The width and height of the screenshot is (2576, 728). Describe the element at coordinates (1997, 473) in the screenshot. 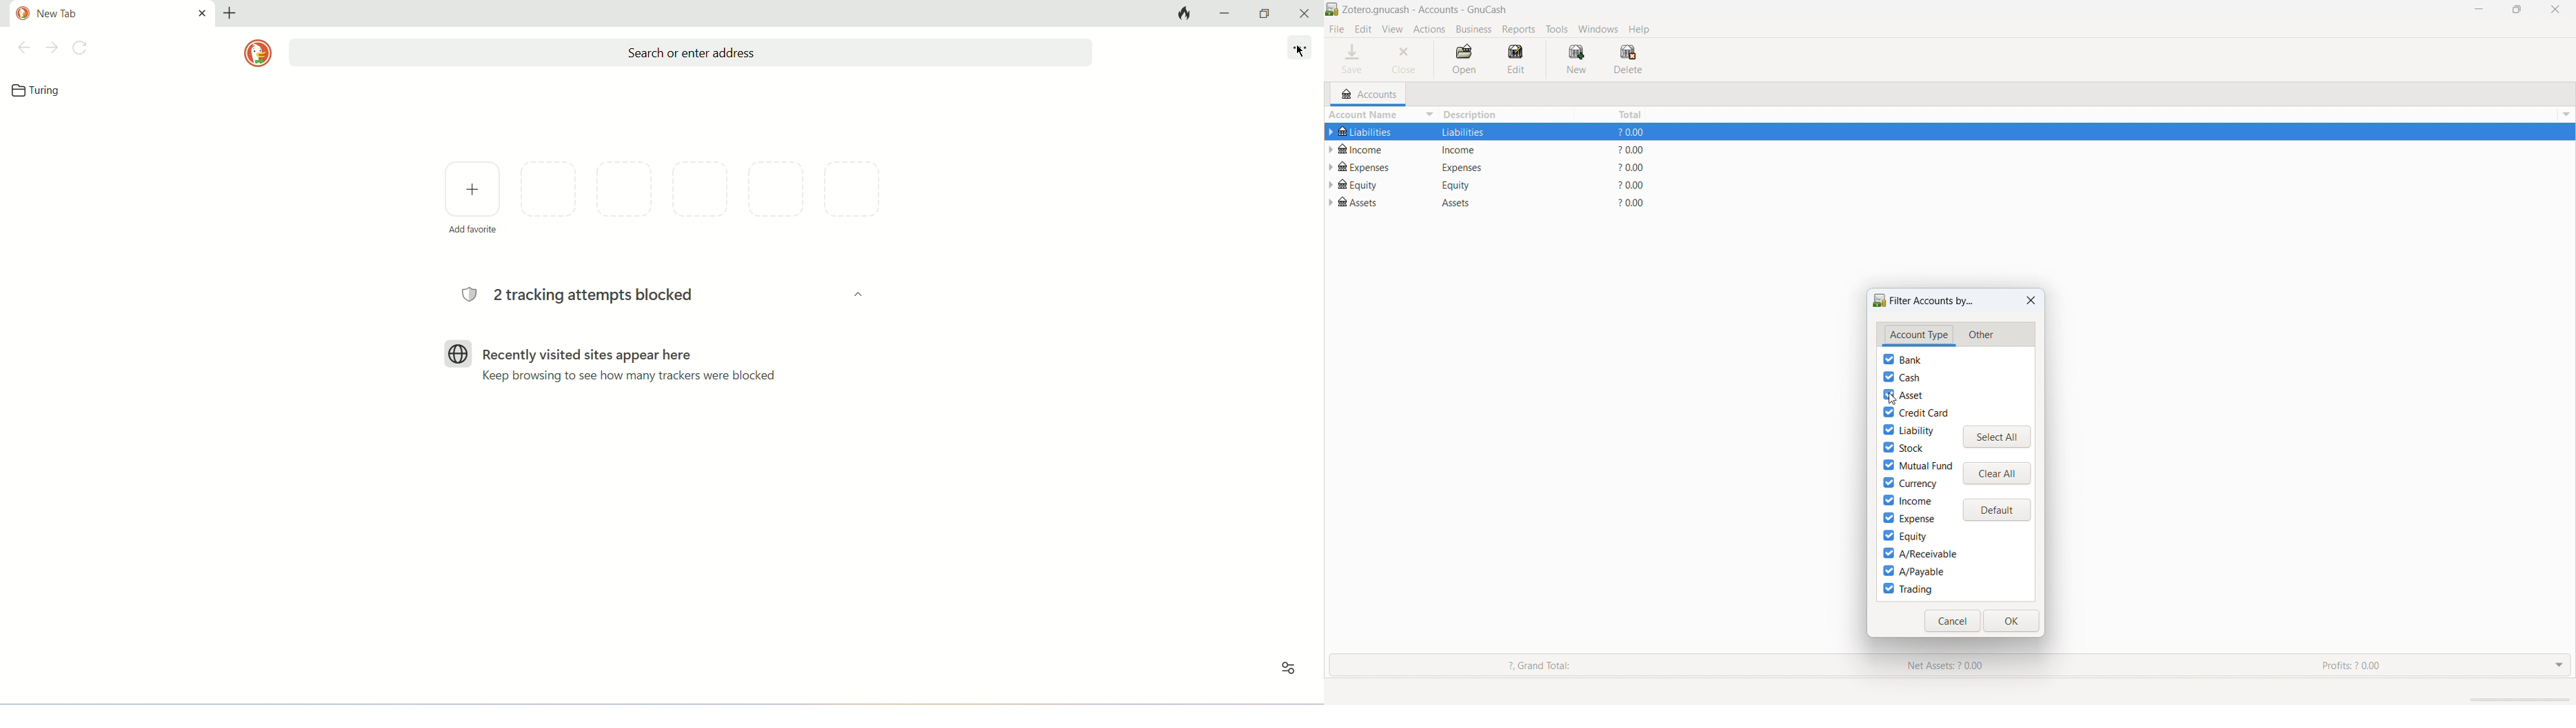

I see `clear all` at that location.